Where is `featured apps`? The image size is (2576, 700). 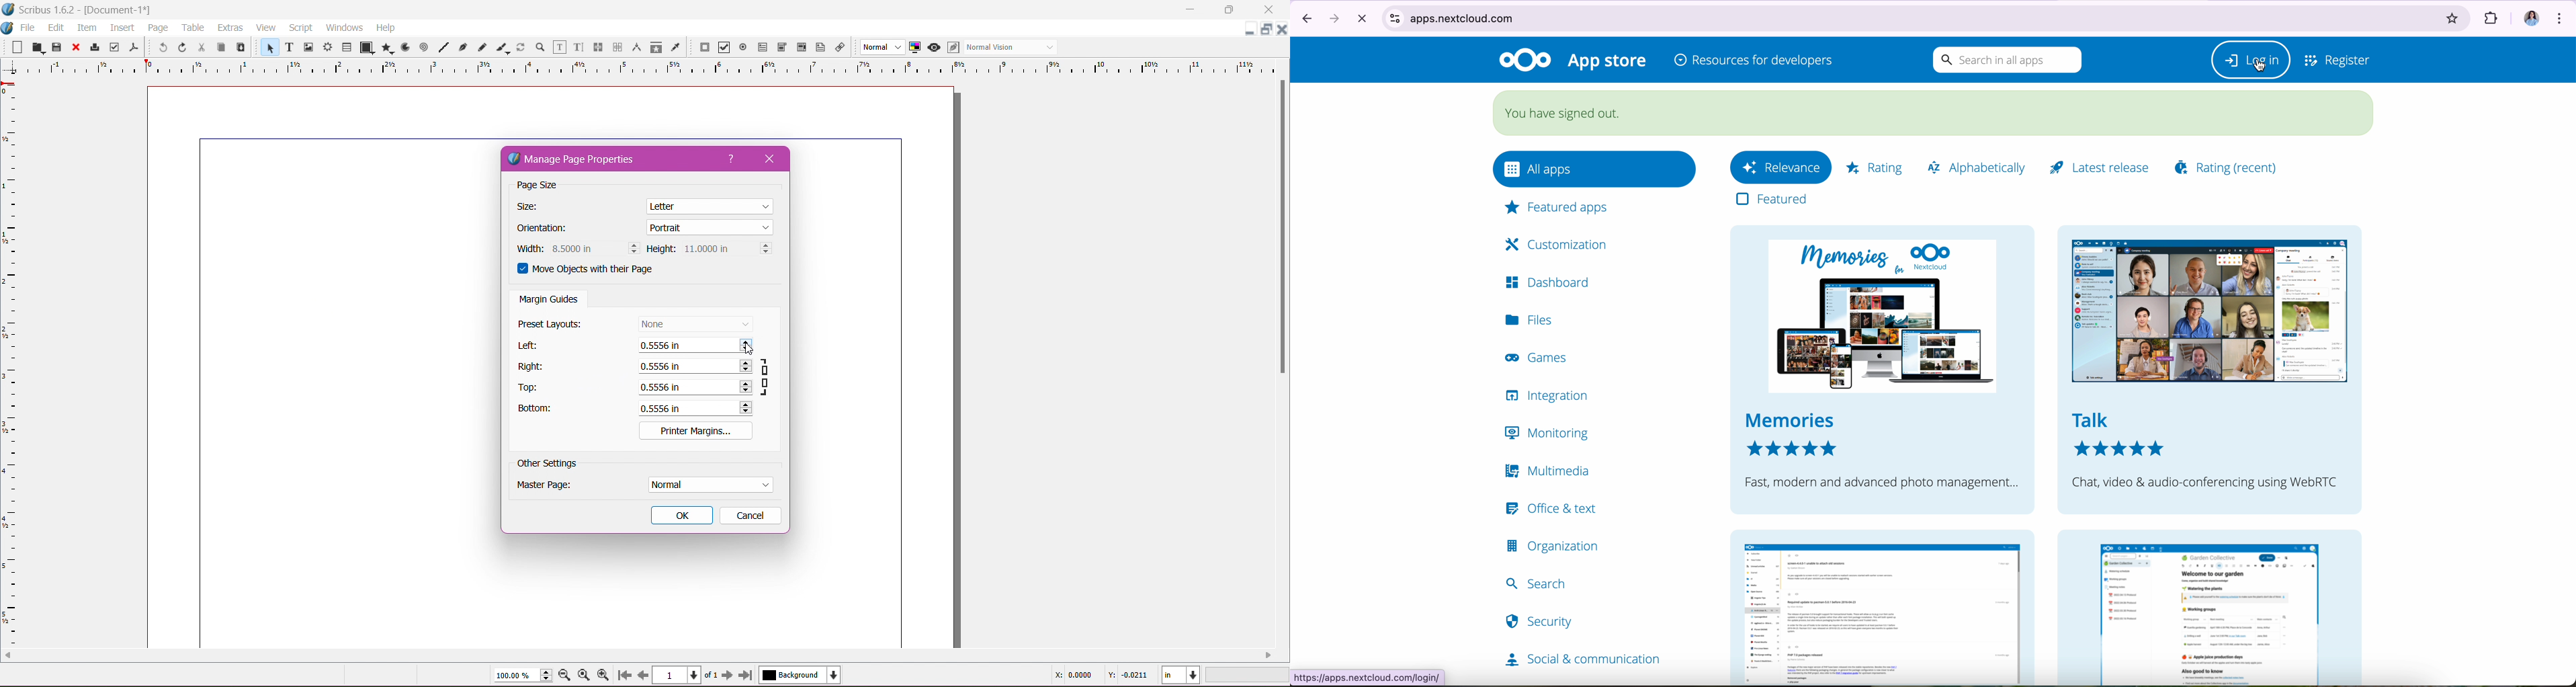
featured apps is located at coordinates (1567, 209).